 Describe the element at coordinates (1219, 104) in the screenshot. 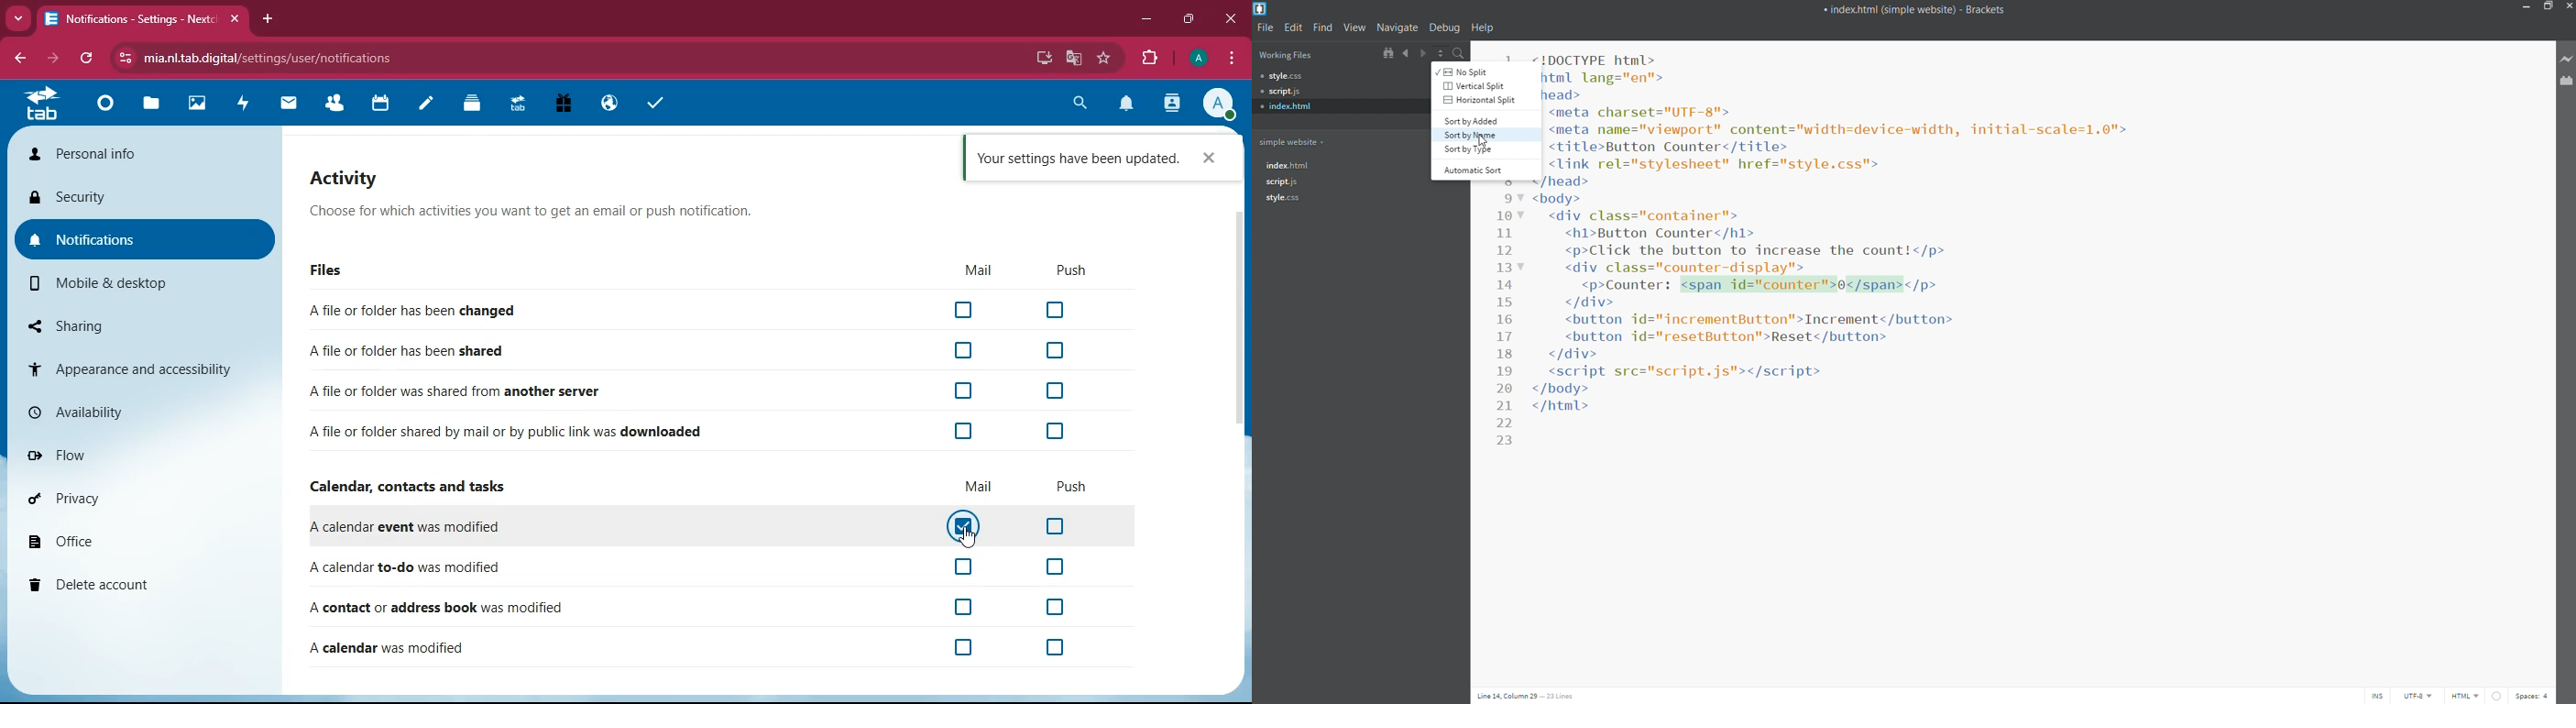

I see `profile` at that location.